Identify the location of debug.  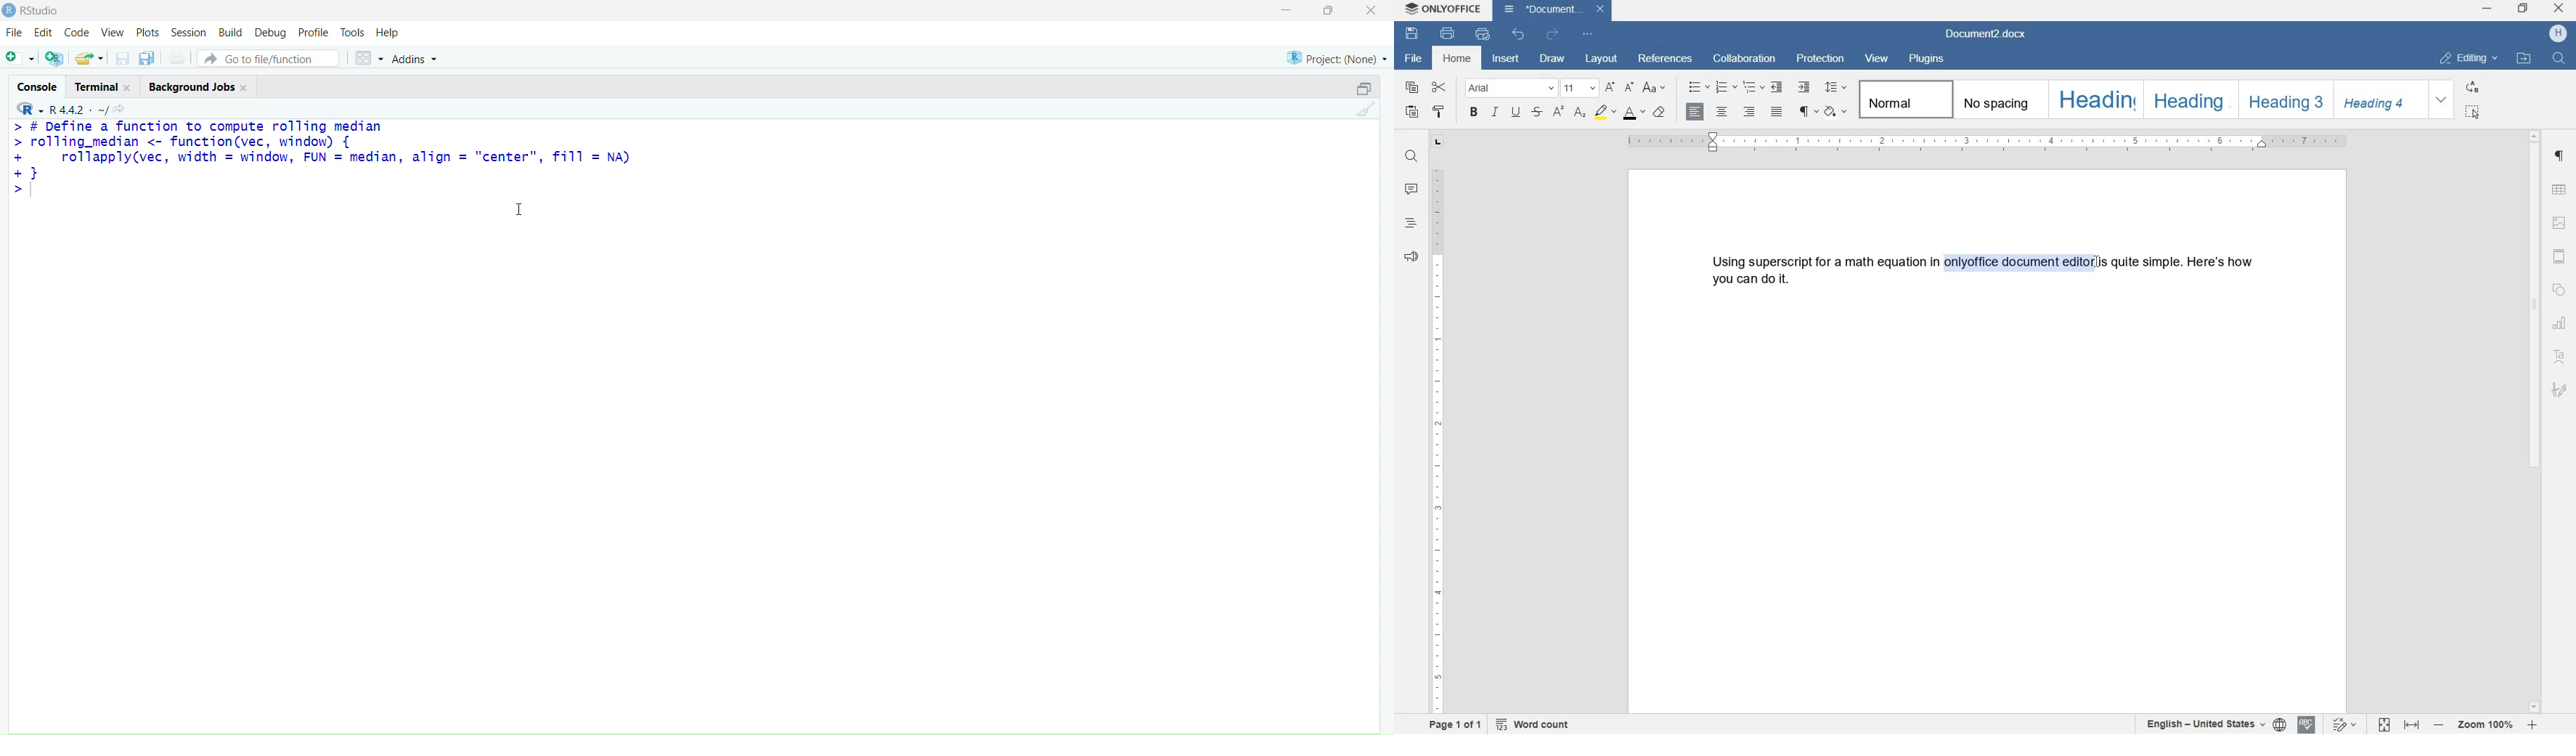
(269, 34).